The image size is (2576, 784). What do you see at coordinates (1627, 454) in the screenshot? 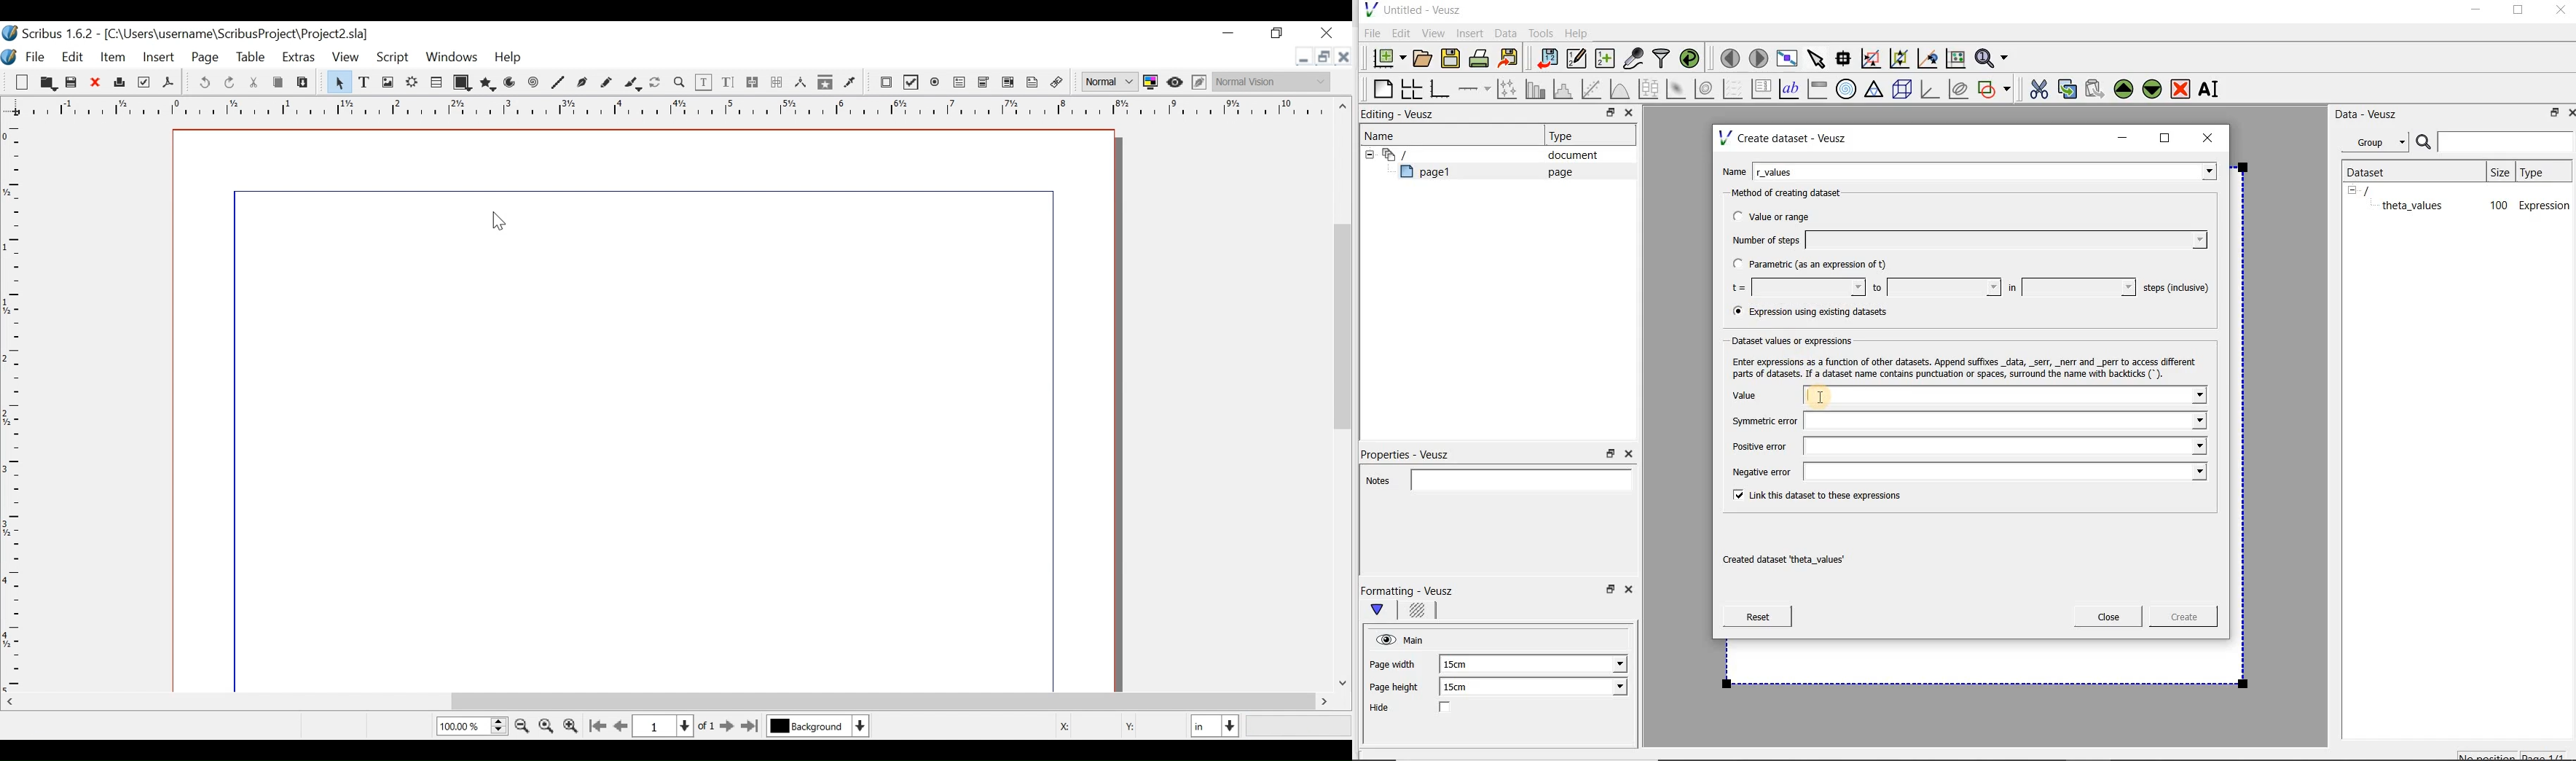
I see `Close` at bounding box center [1627, 454].